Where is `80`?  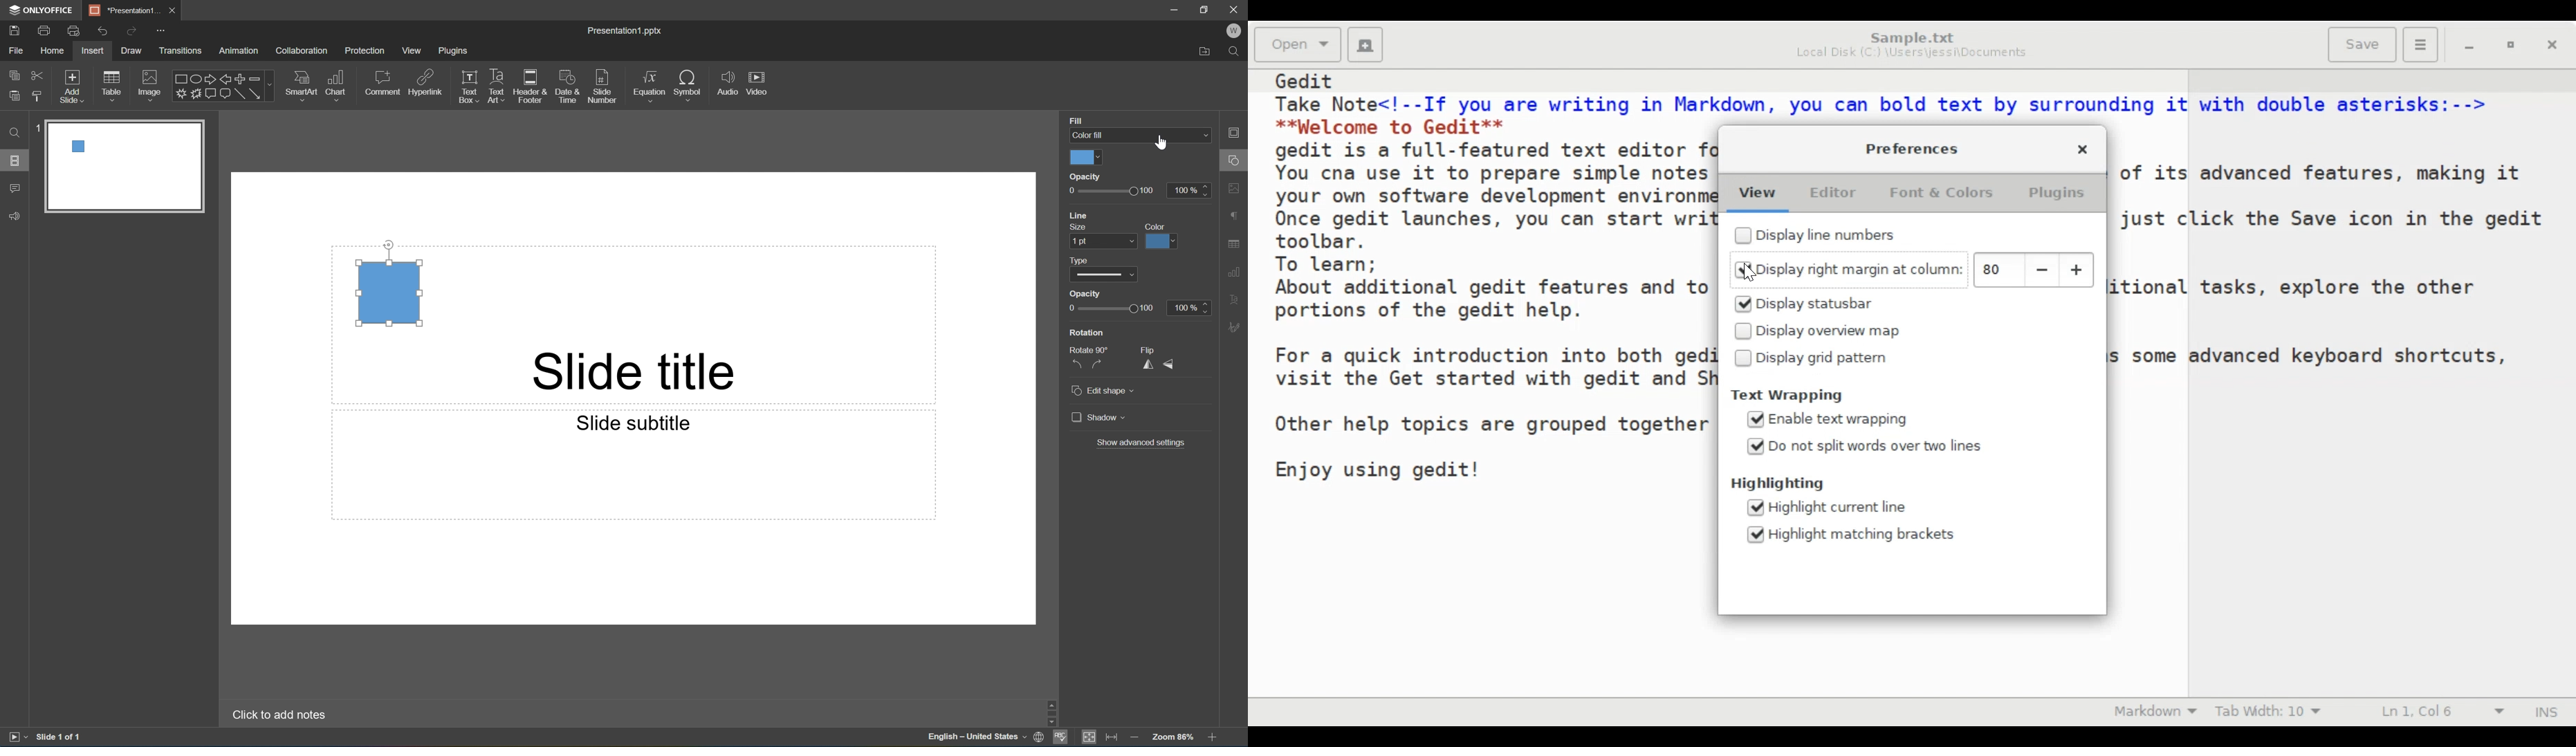
80 is located at coordinates (1996, 270).